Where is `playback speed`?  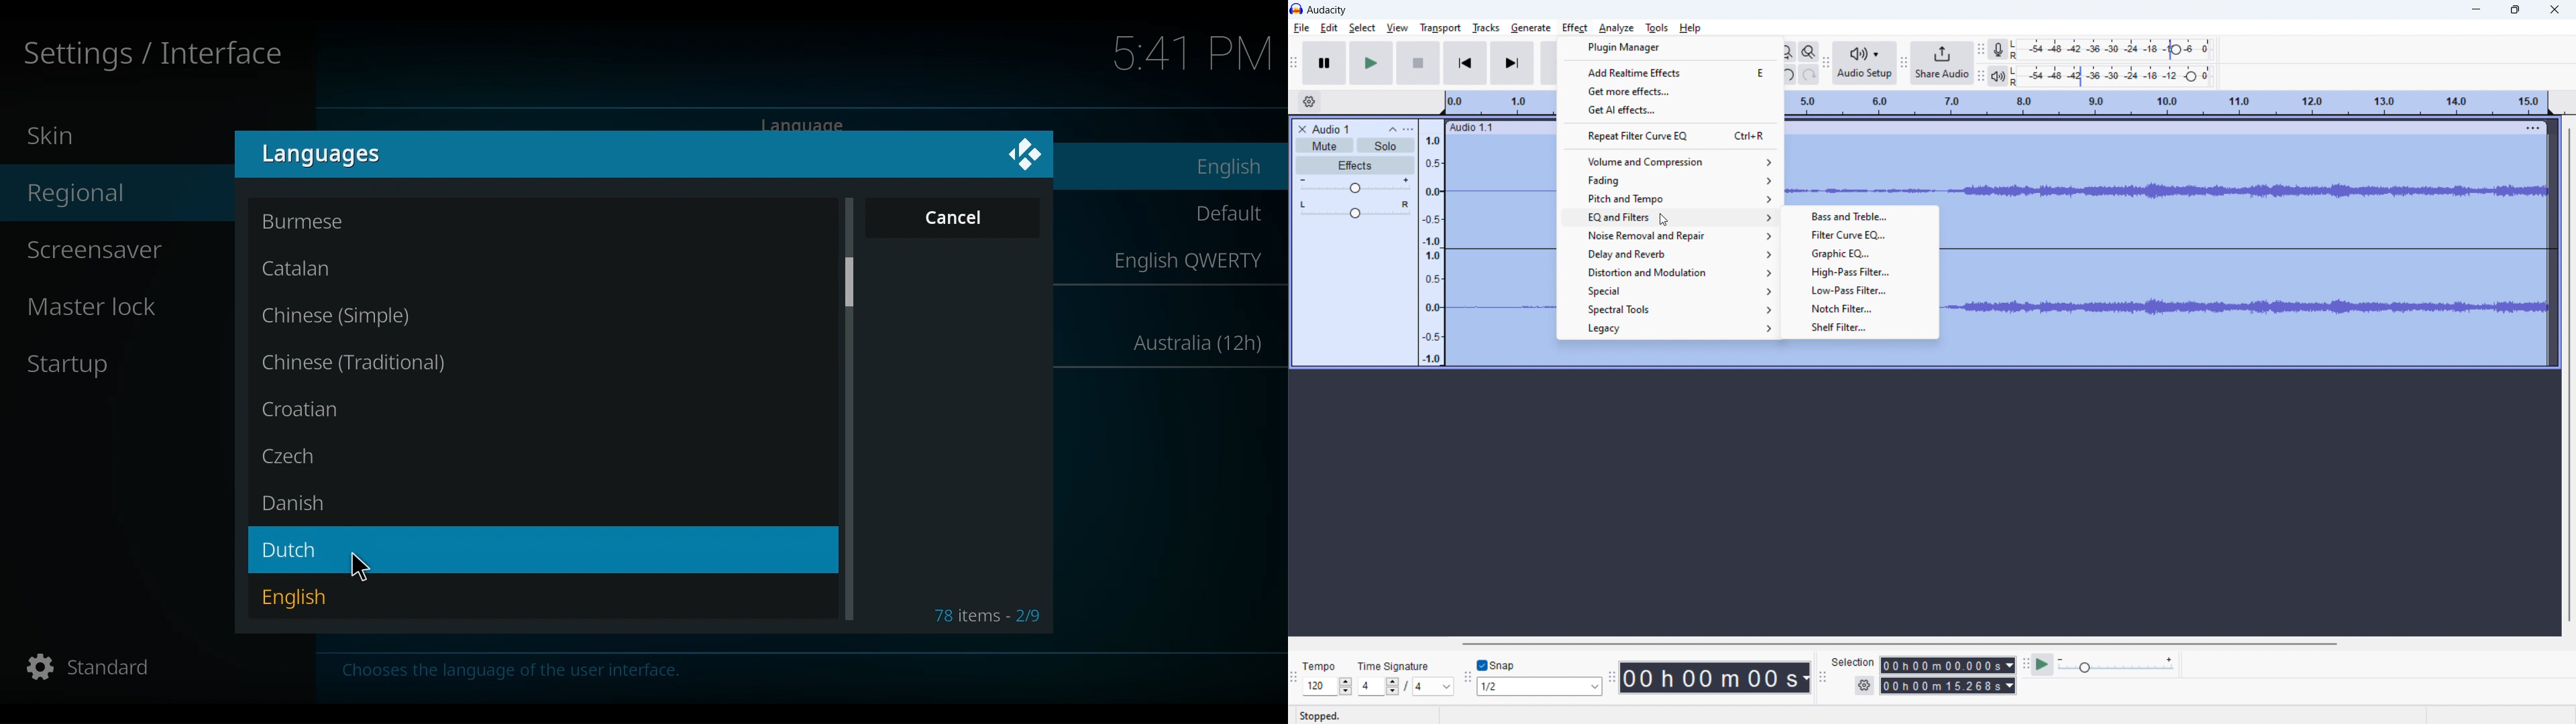 playback speed is located at coordinates (2116, 666).